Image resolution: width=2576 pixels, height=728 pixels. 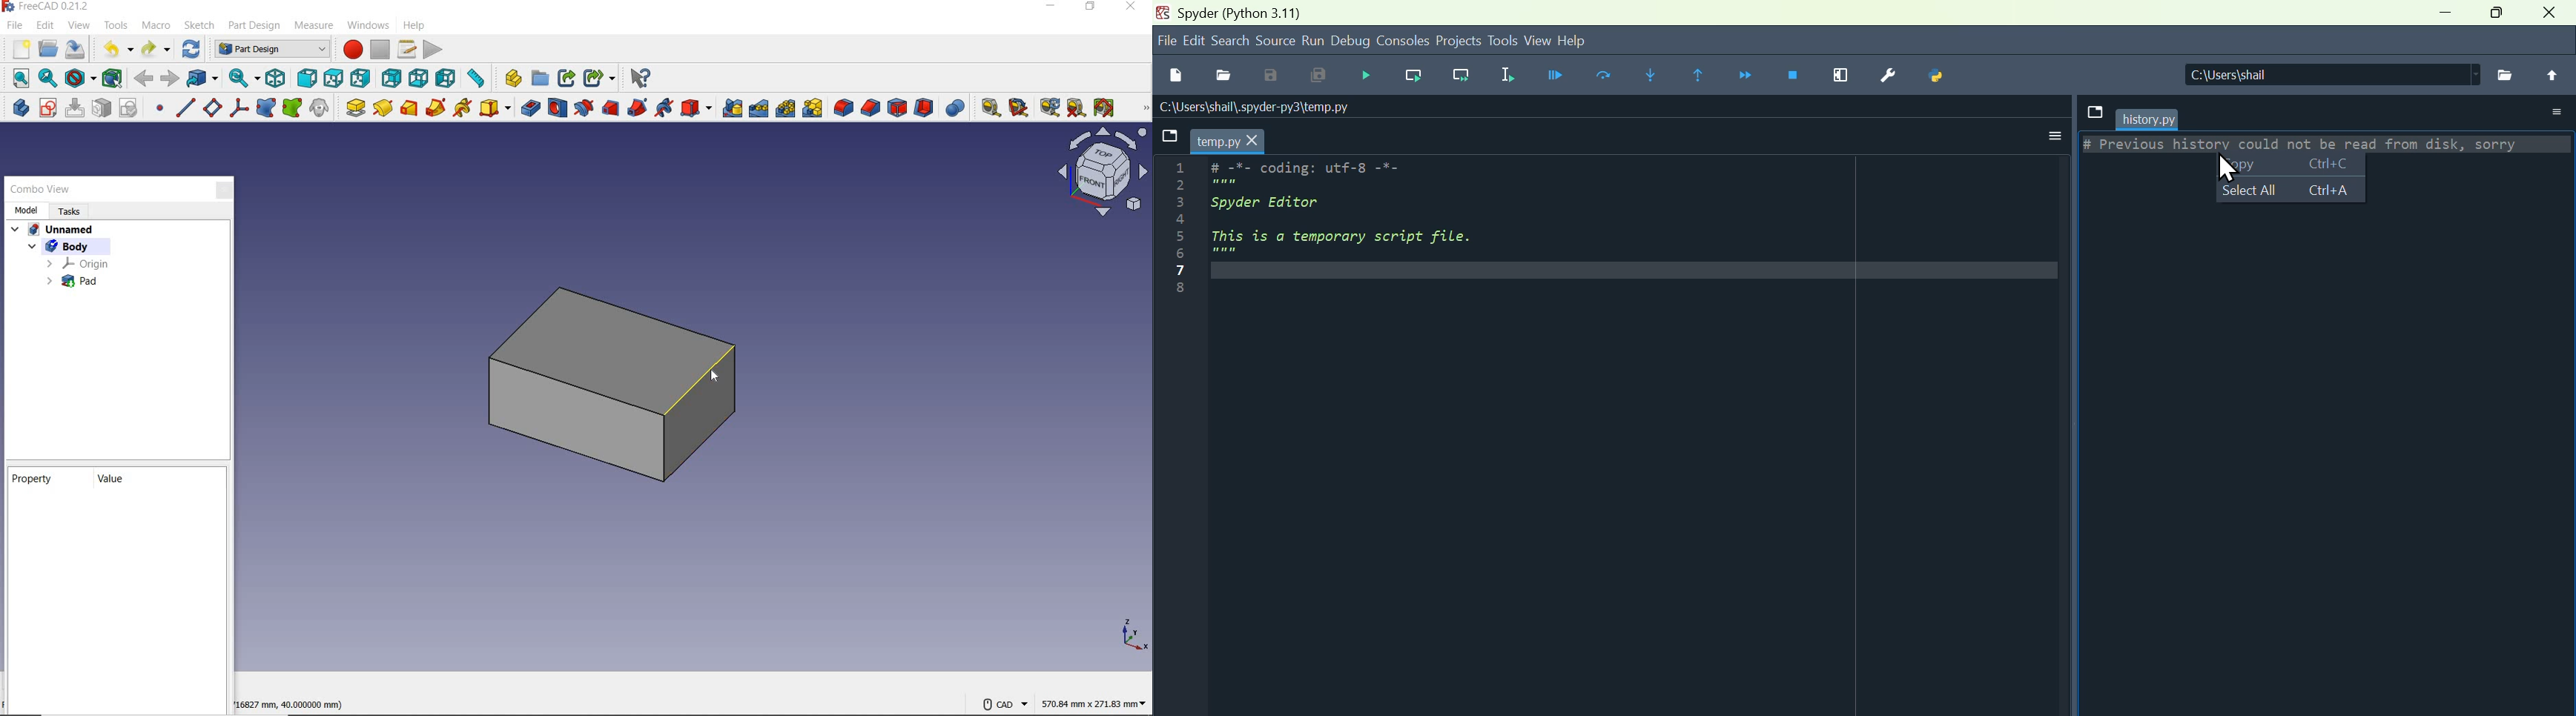 What do you see at coordinates (2289, 164) in the screenshot?
I see `Copy` at bounding box center [2289, 164].